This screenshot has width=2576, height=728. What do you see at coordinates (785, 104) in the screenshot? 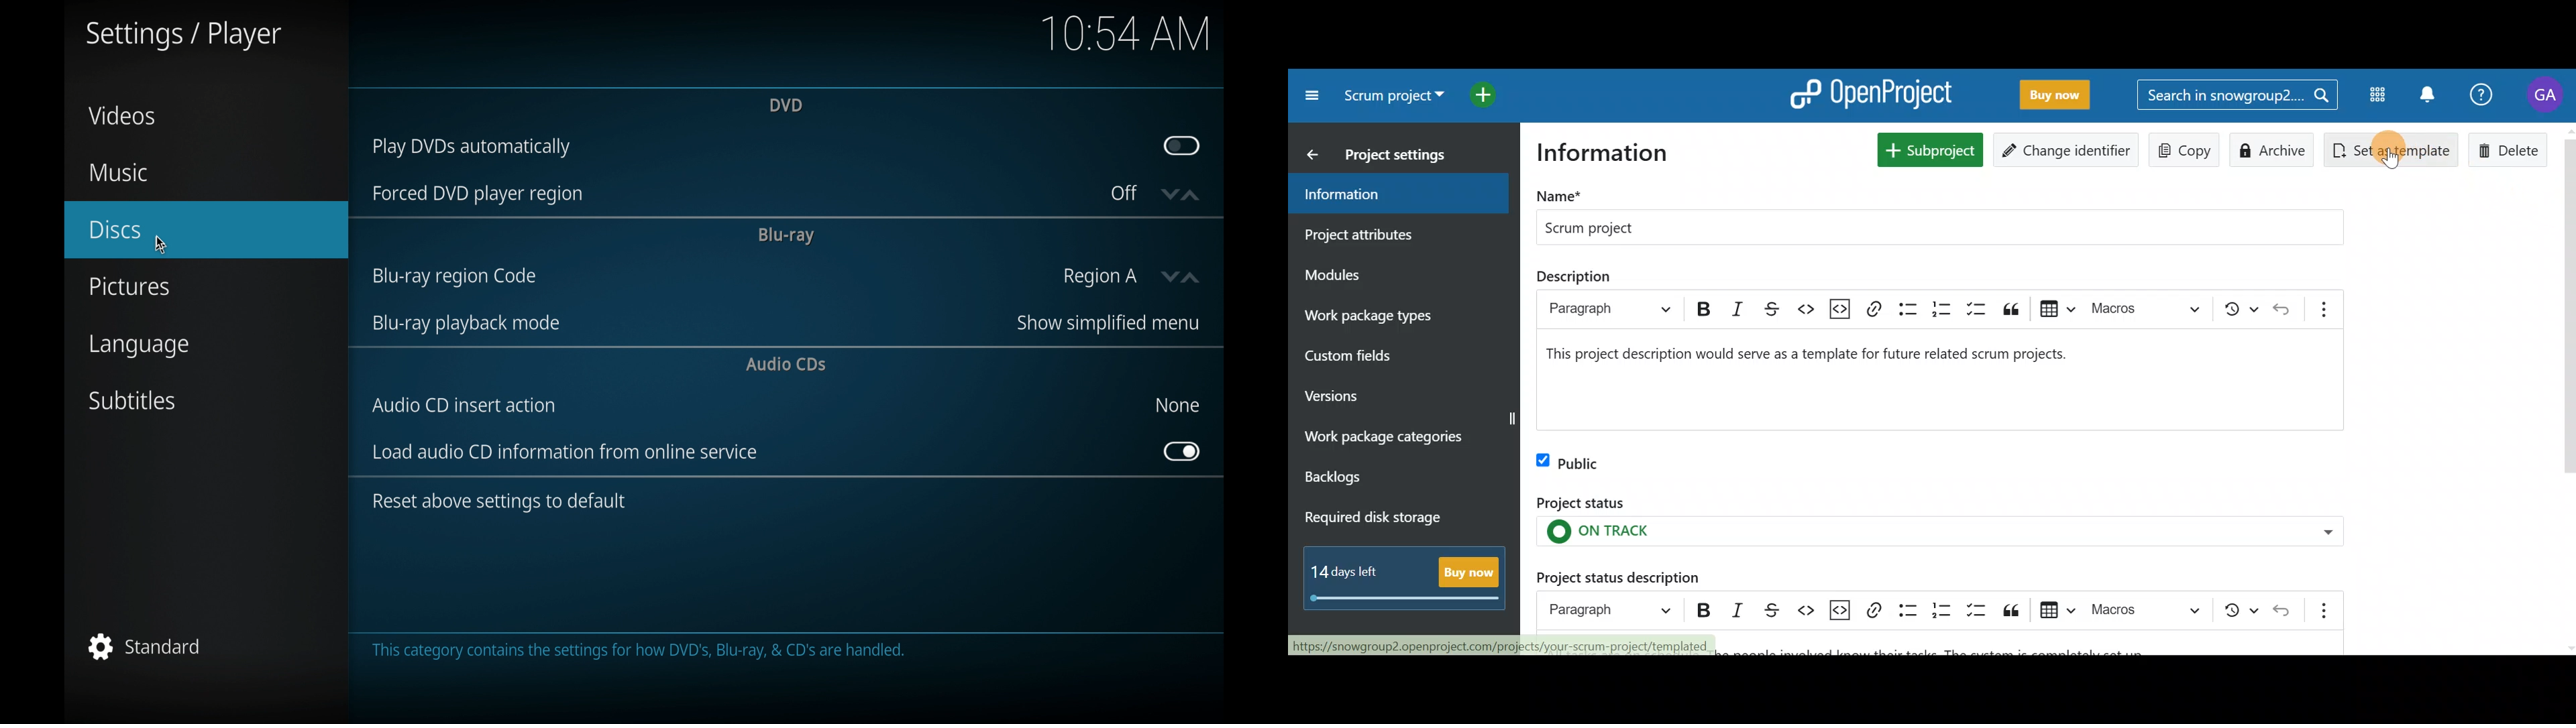
I see `dvd` at bounding box center [785, 104].